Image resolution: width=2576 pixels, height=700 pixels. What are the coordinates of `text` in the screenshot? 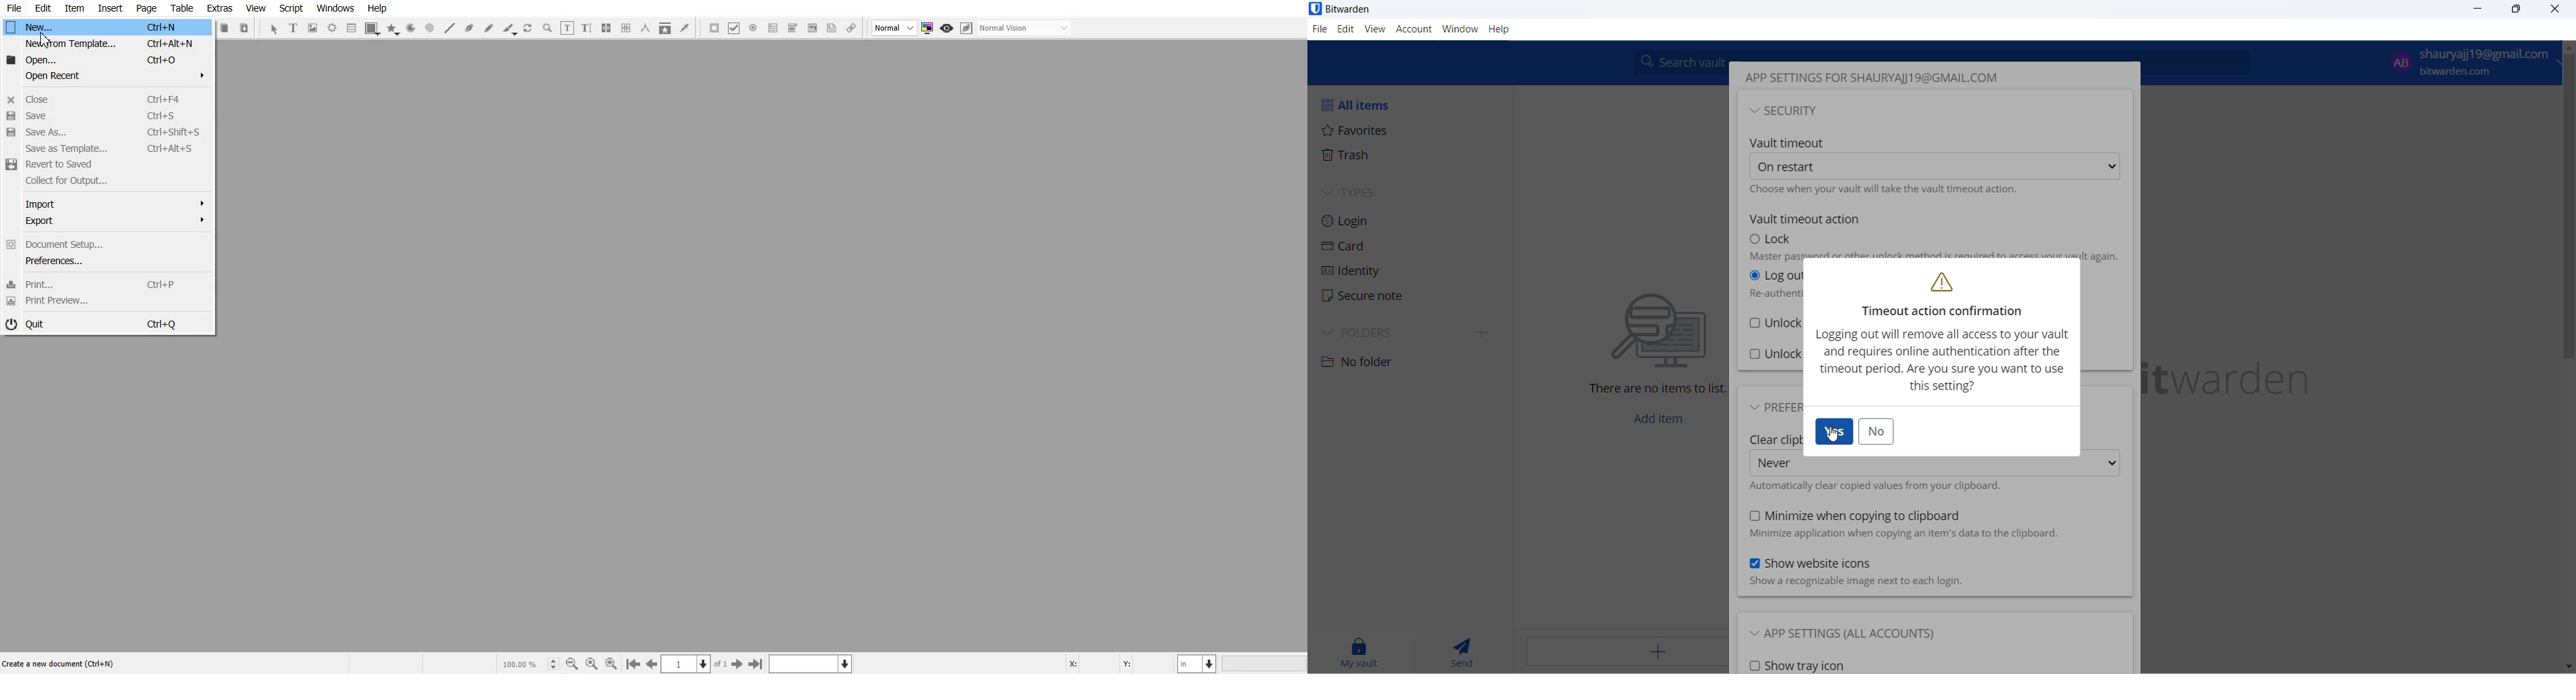 It's located at (1939, 350).